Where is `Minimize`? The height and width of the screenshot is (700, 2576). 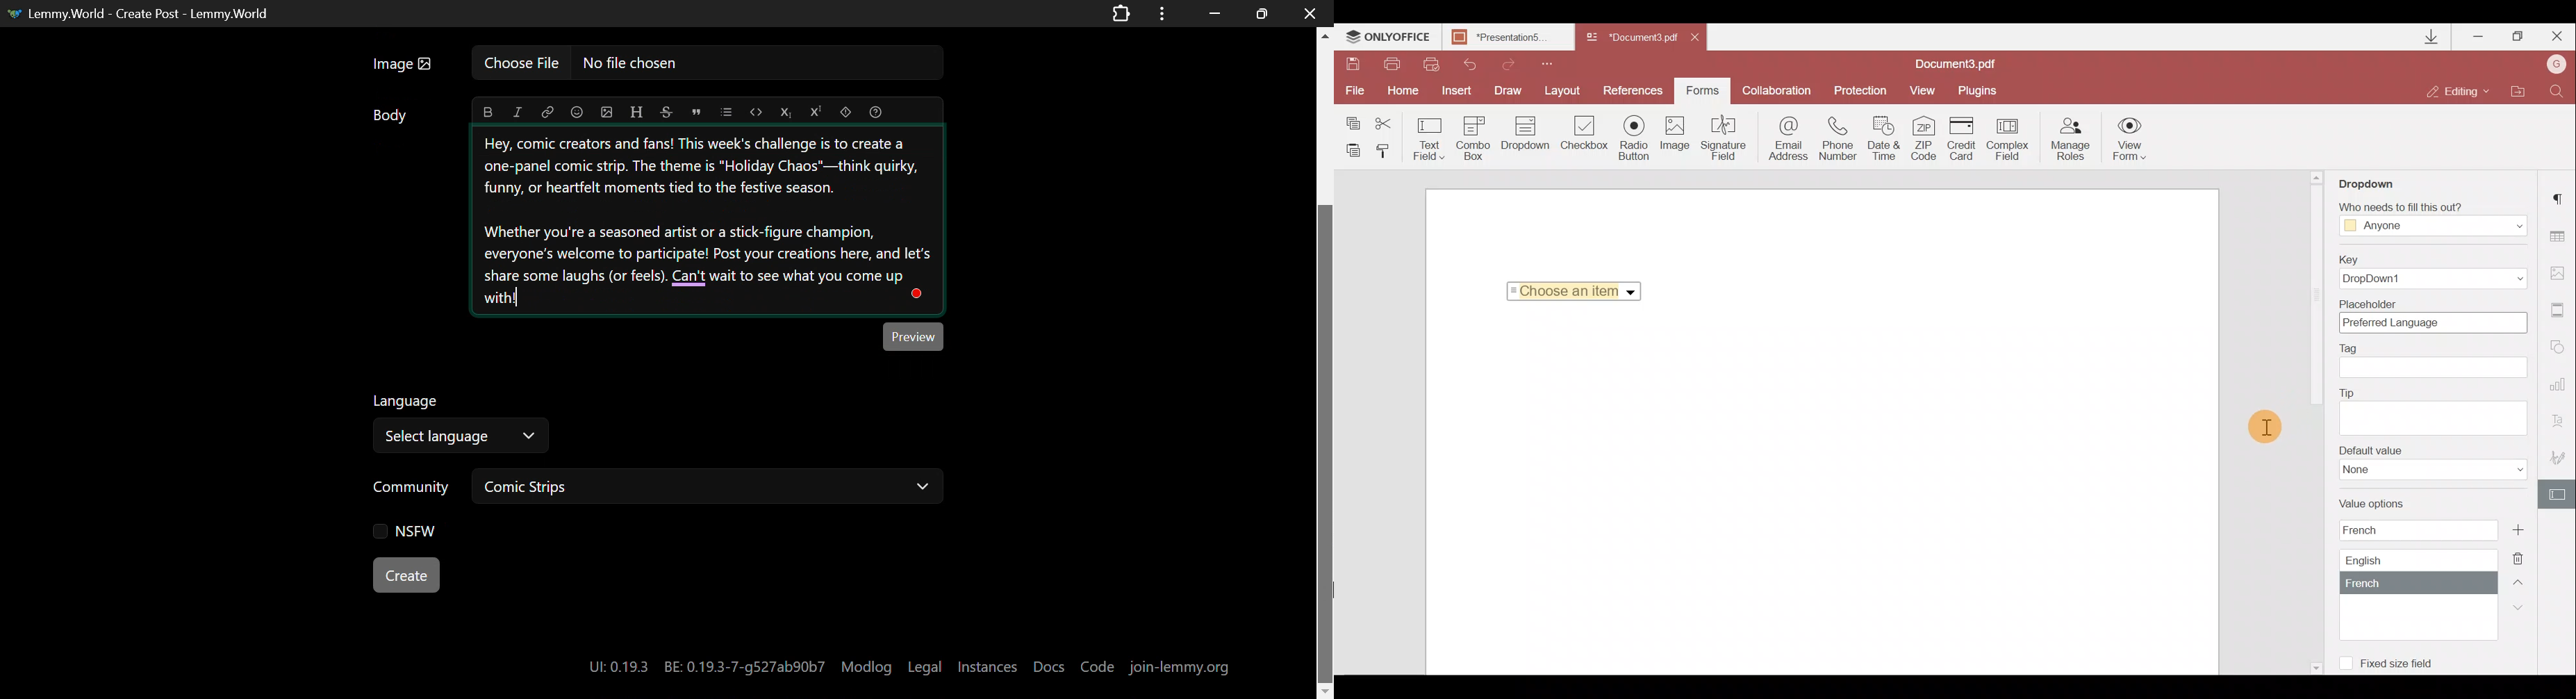 Minimize is located at coordinates (2480, 34).